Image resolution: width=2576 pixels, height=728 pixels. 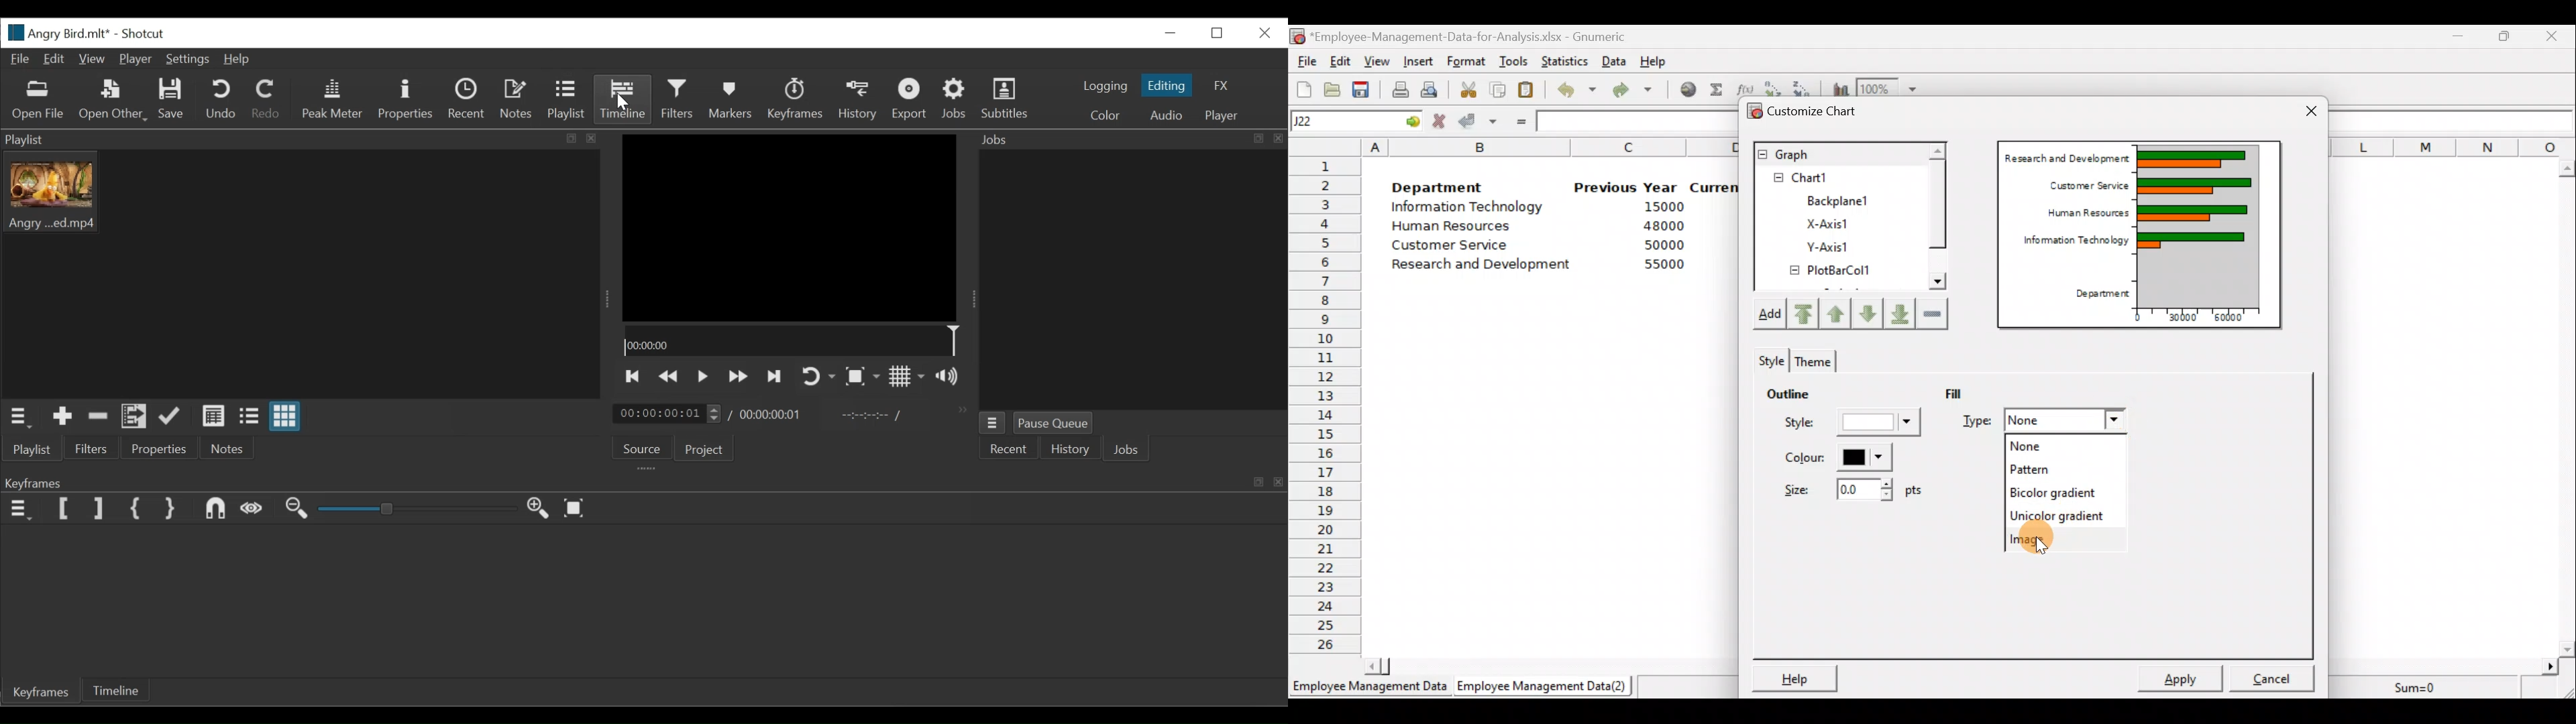 I want to click on Close, so click(x=2303, y=107).